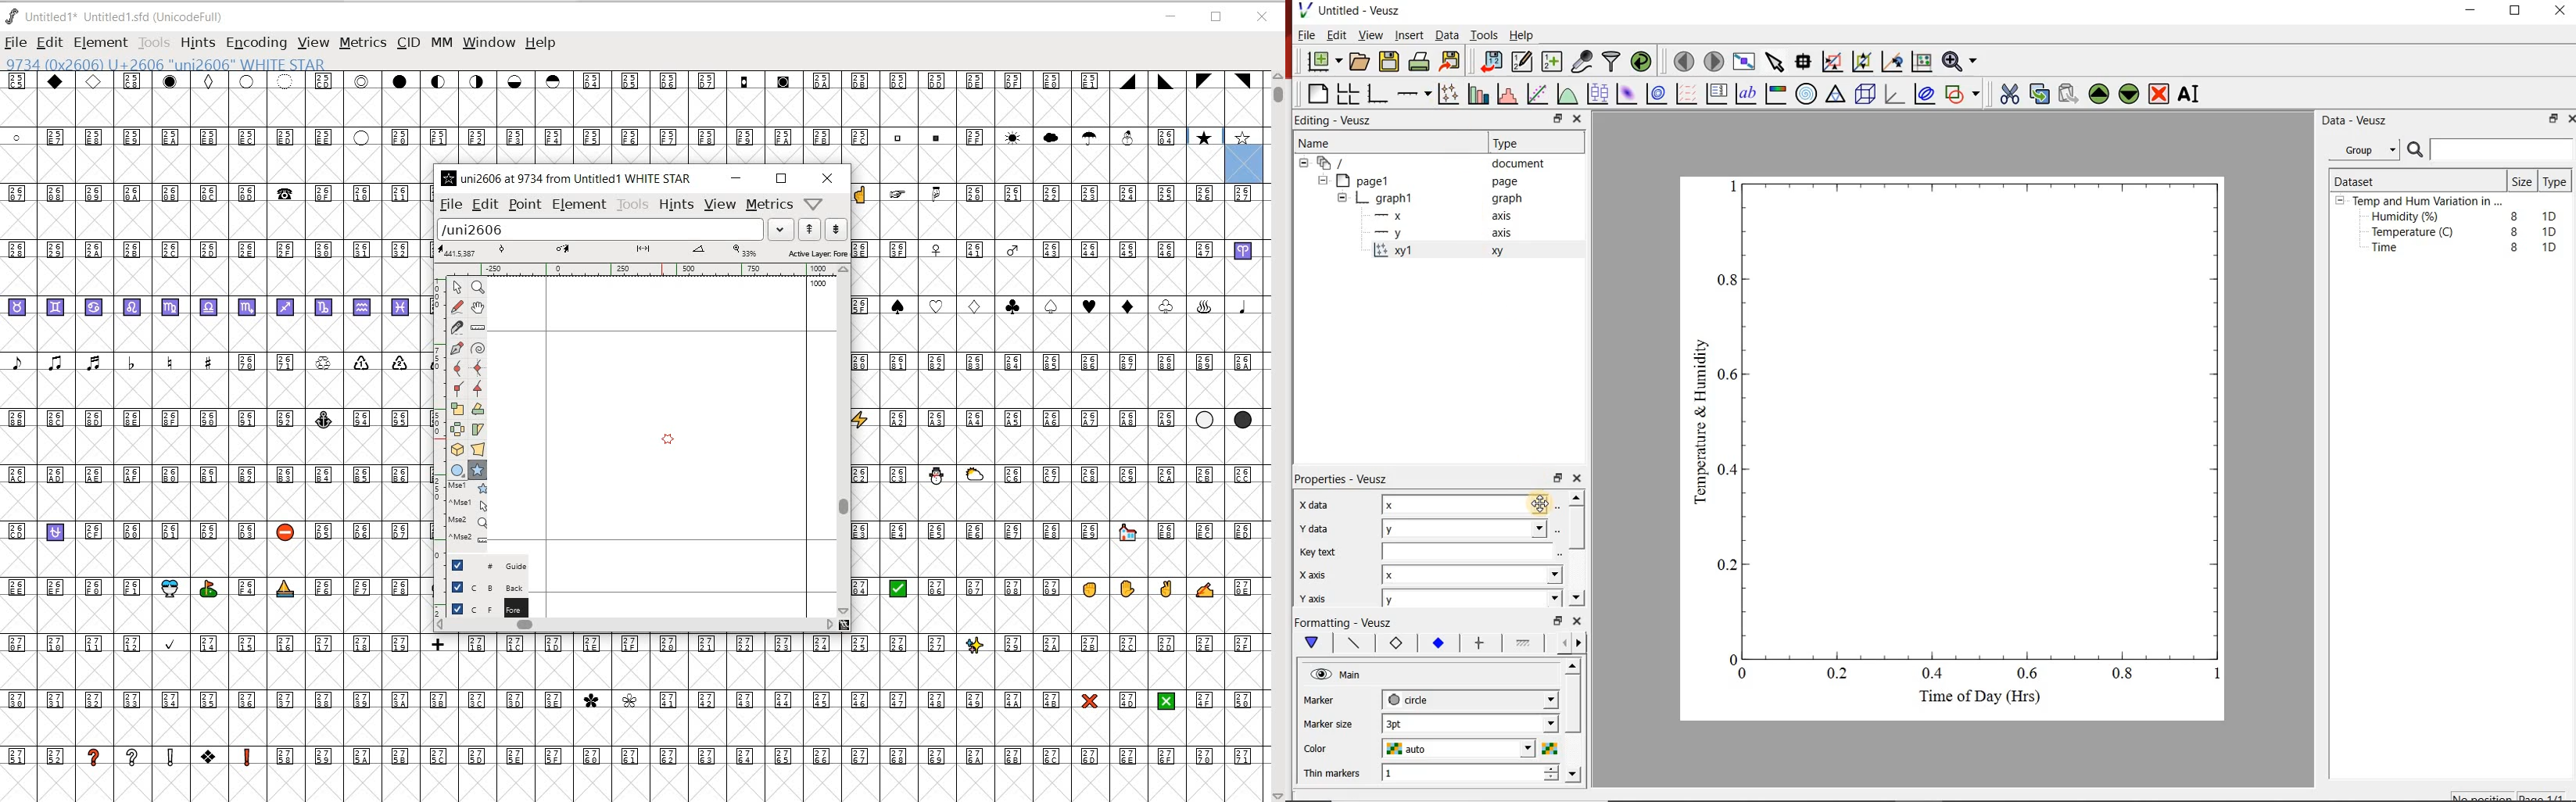  Describe the element at coordinates (1397, 645) in the screenshot. I see `marker border` at that location.